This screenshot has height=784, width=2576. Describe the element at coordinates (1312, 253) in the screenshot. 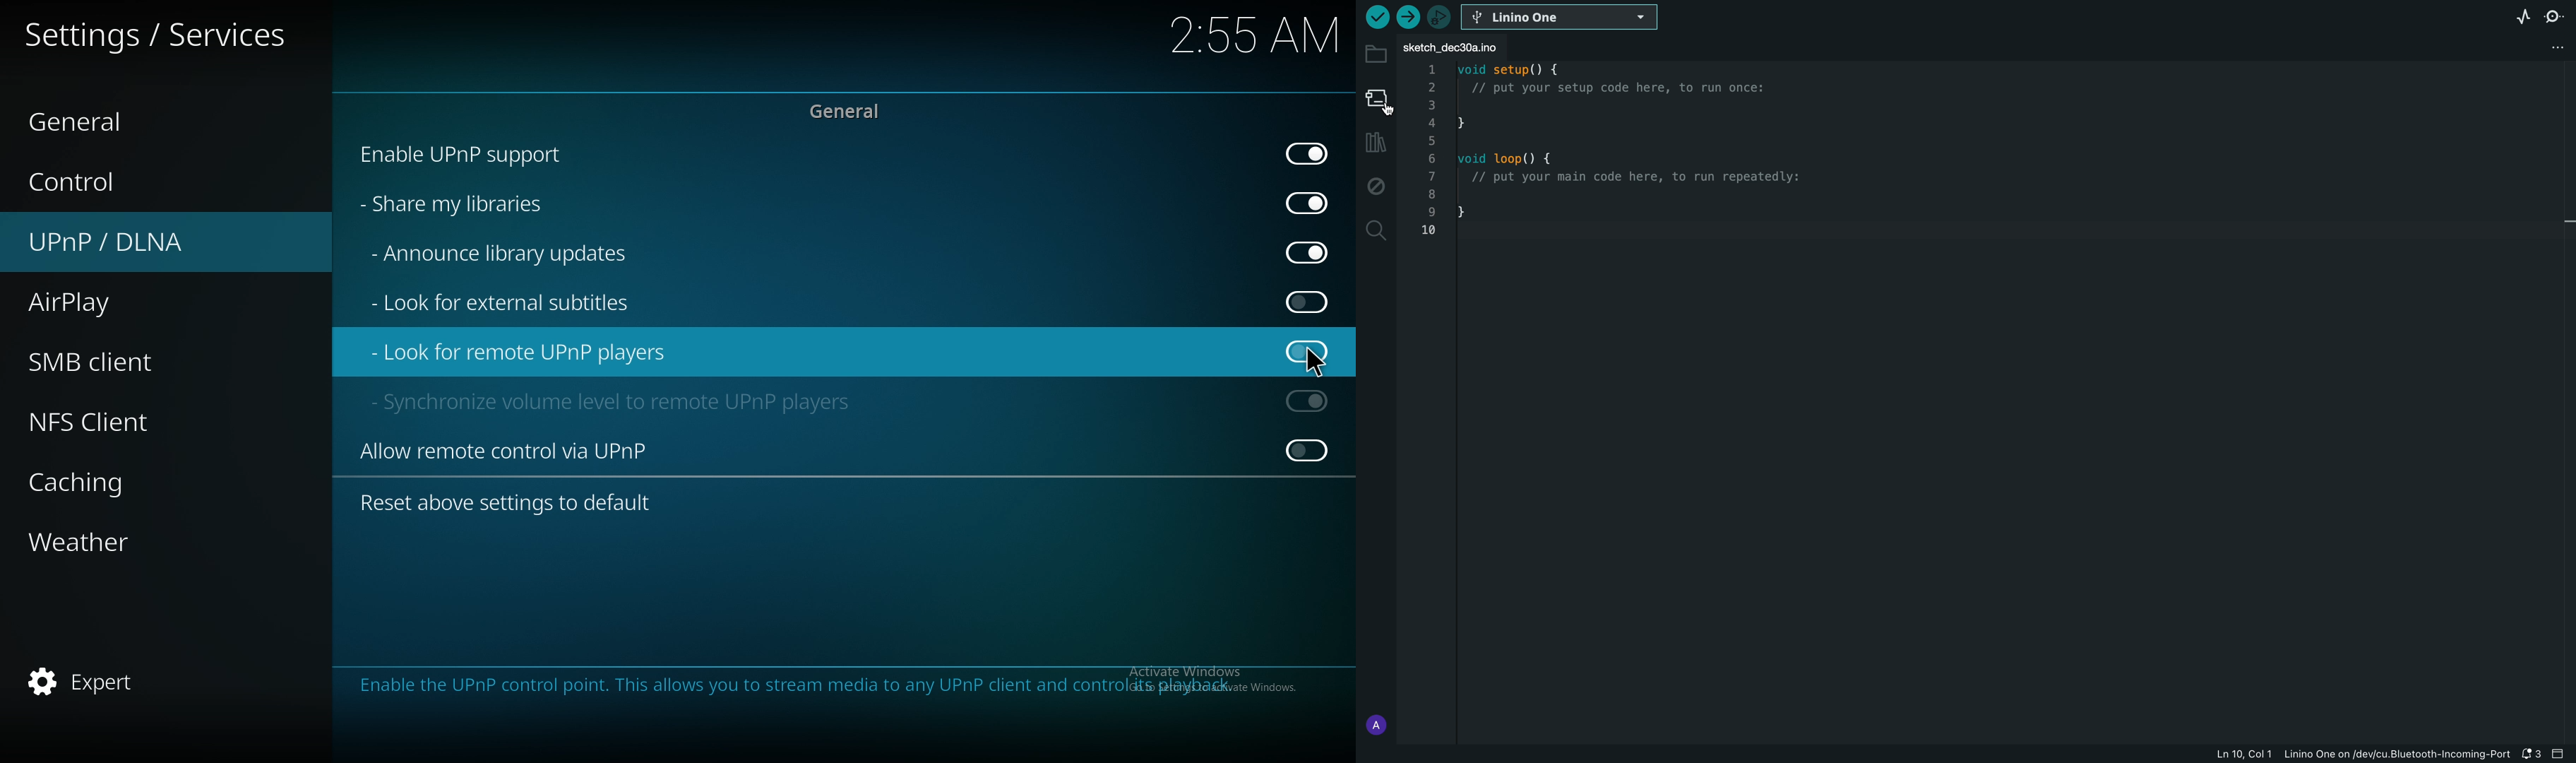

I see `on (Greyed out)` at that location.